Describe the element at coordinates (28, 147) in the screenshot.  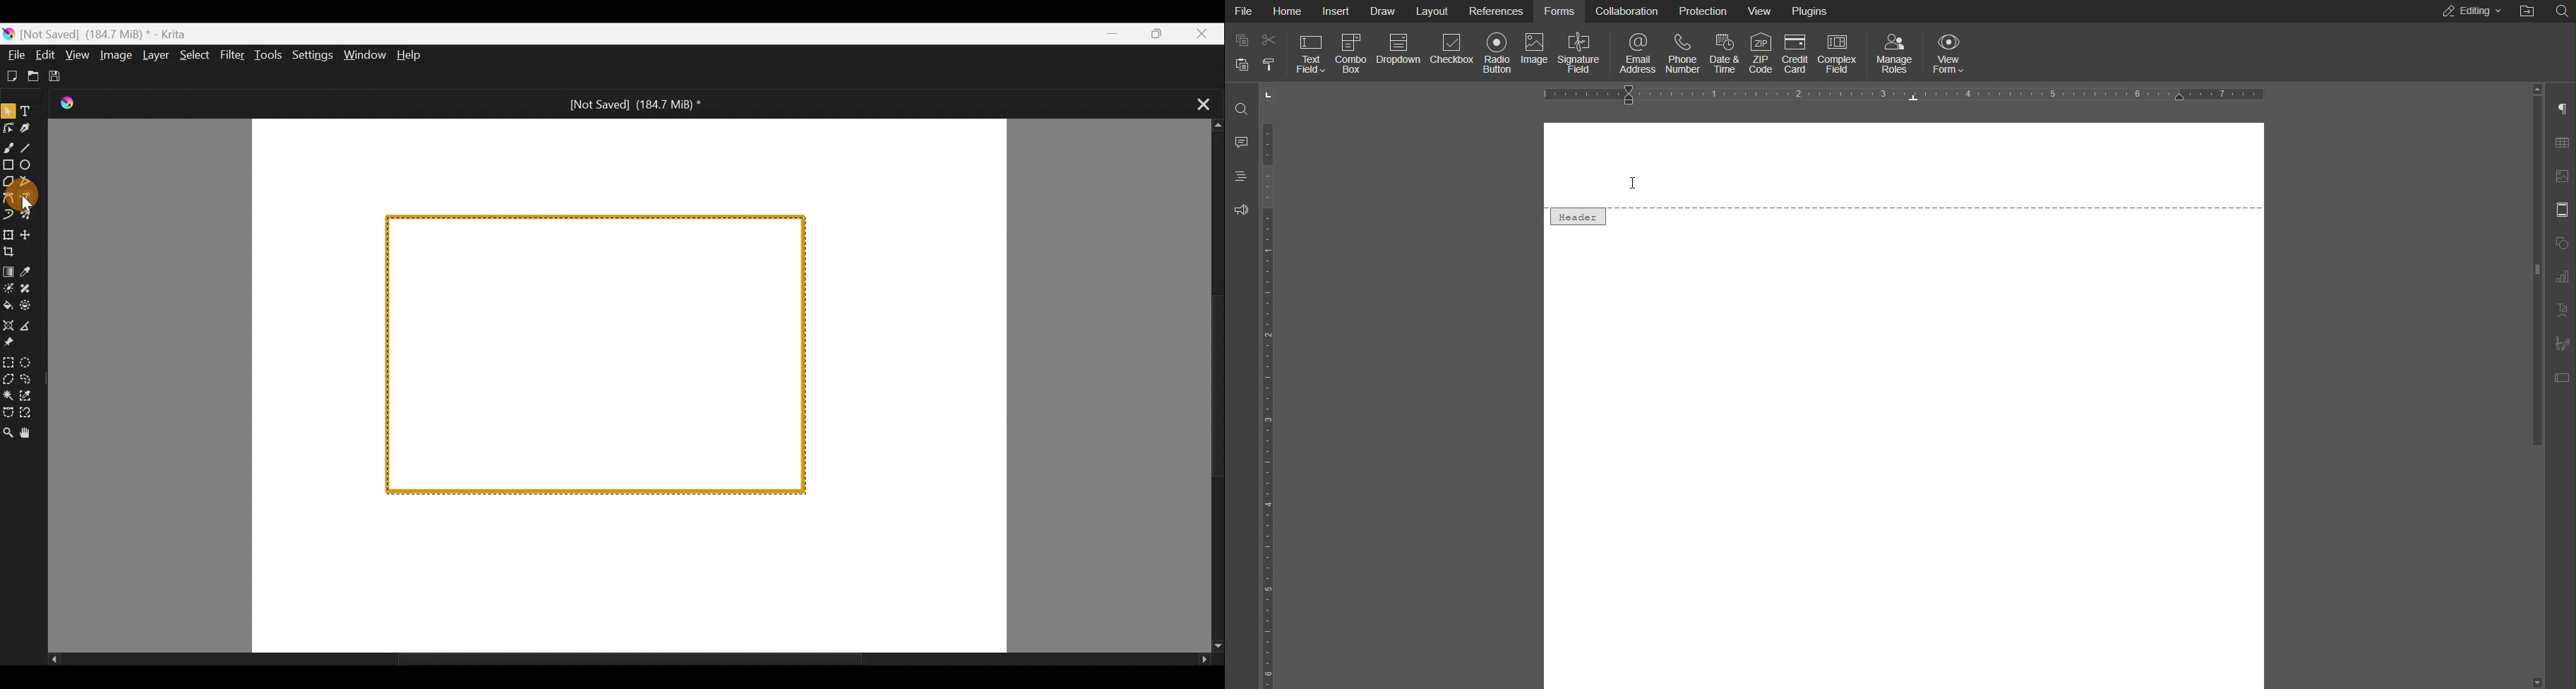
I see `Line tool` at that location.